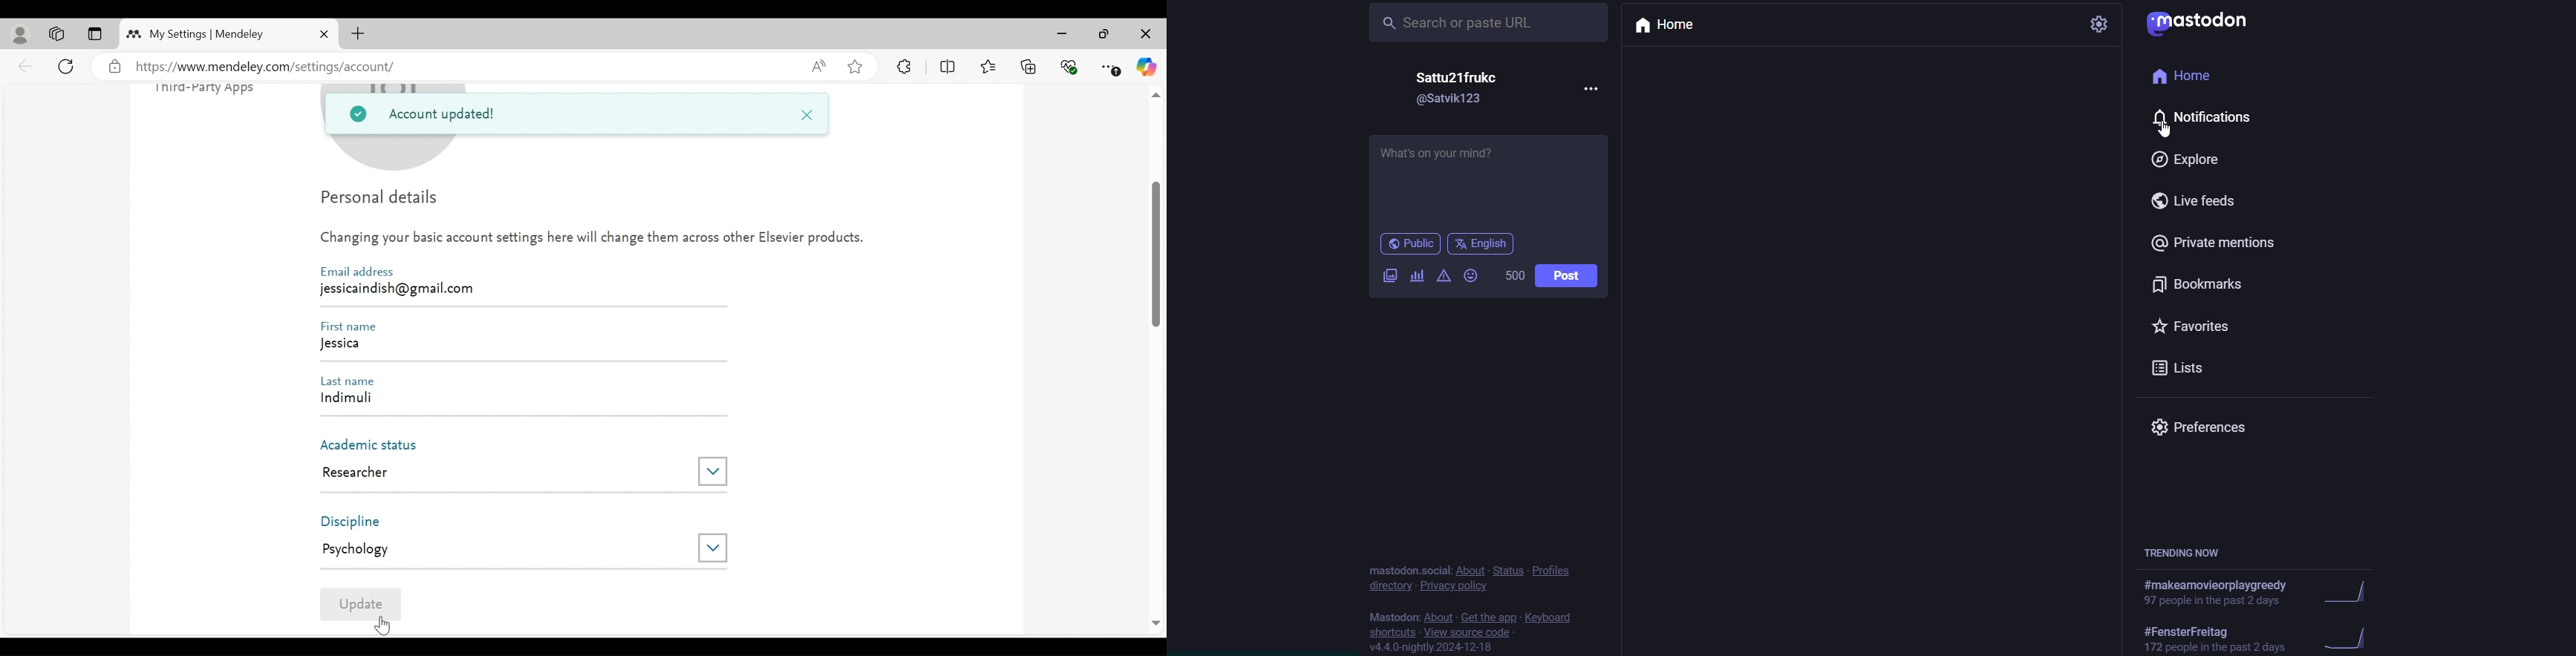 The image size is (2576, 672). I want to click on Close, so click(1145, 35).